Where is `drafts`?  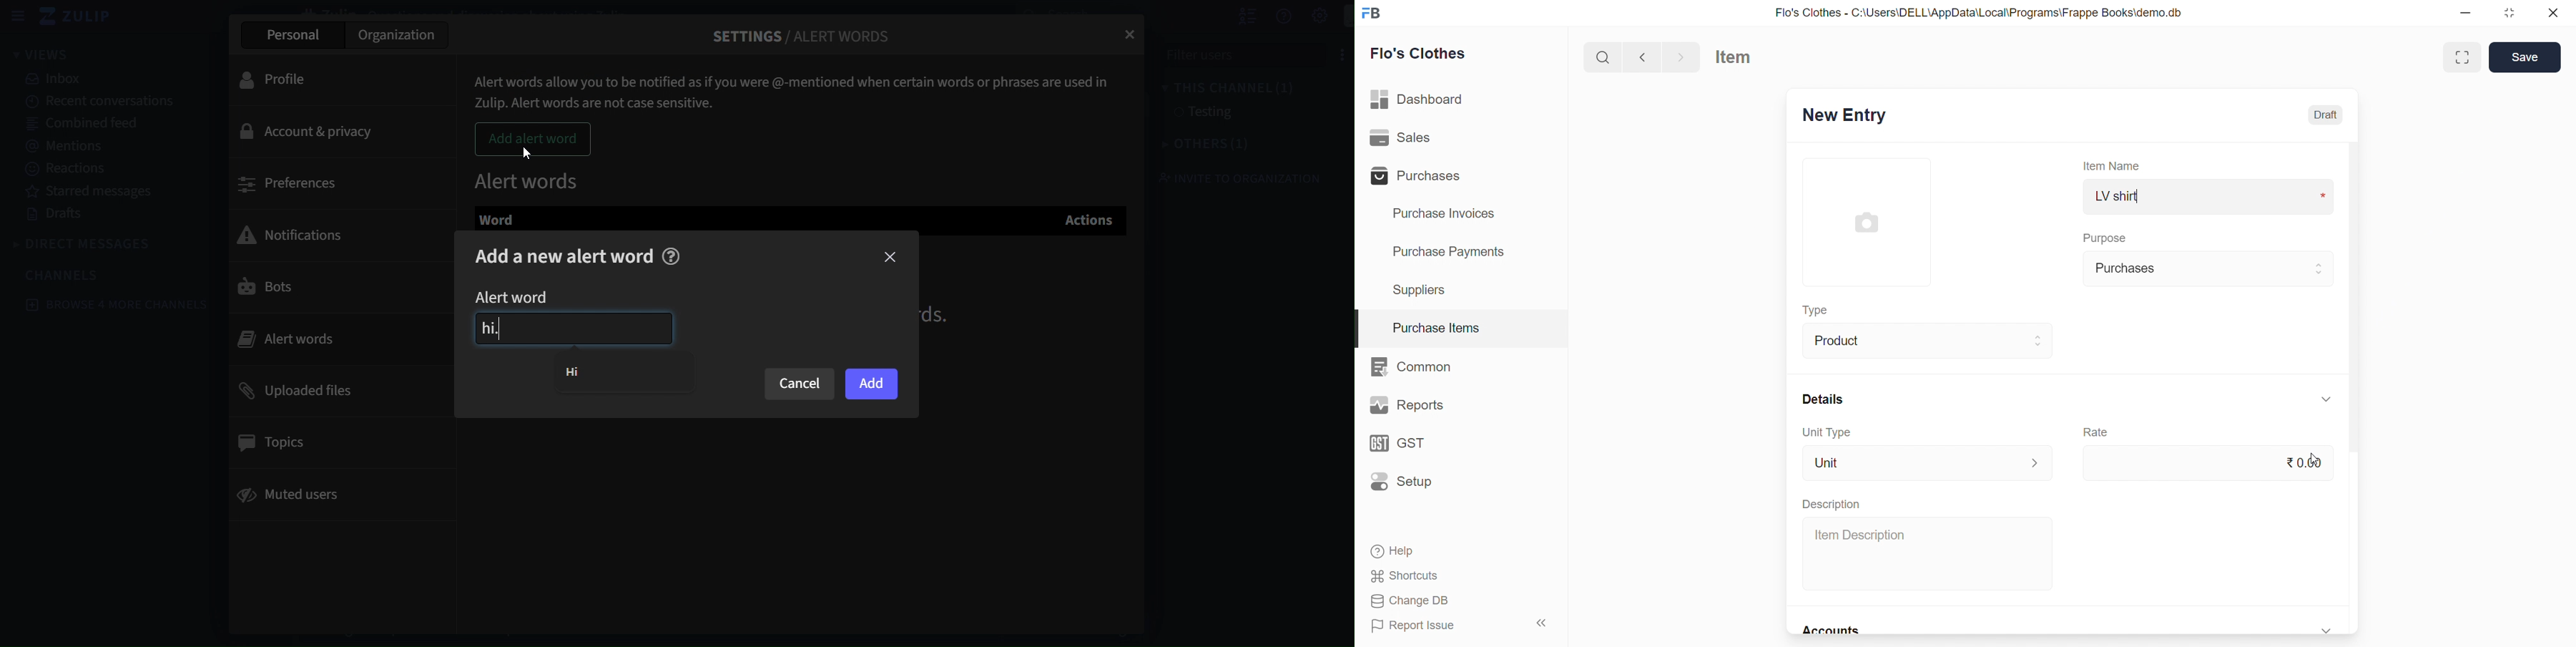 drafts is located at coordinates (62, 216).